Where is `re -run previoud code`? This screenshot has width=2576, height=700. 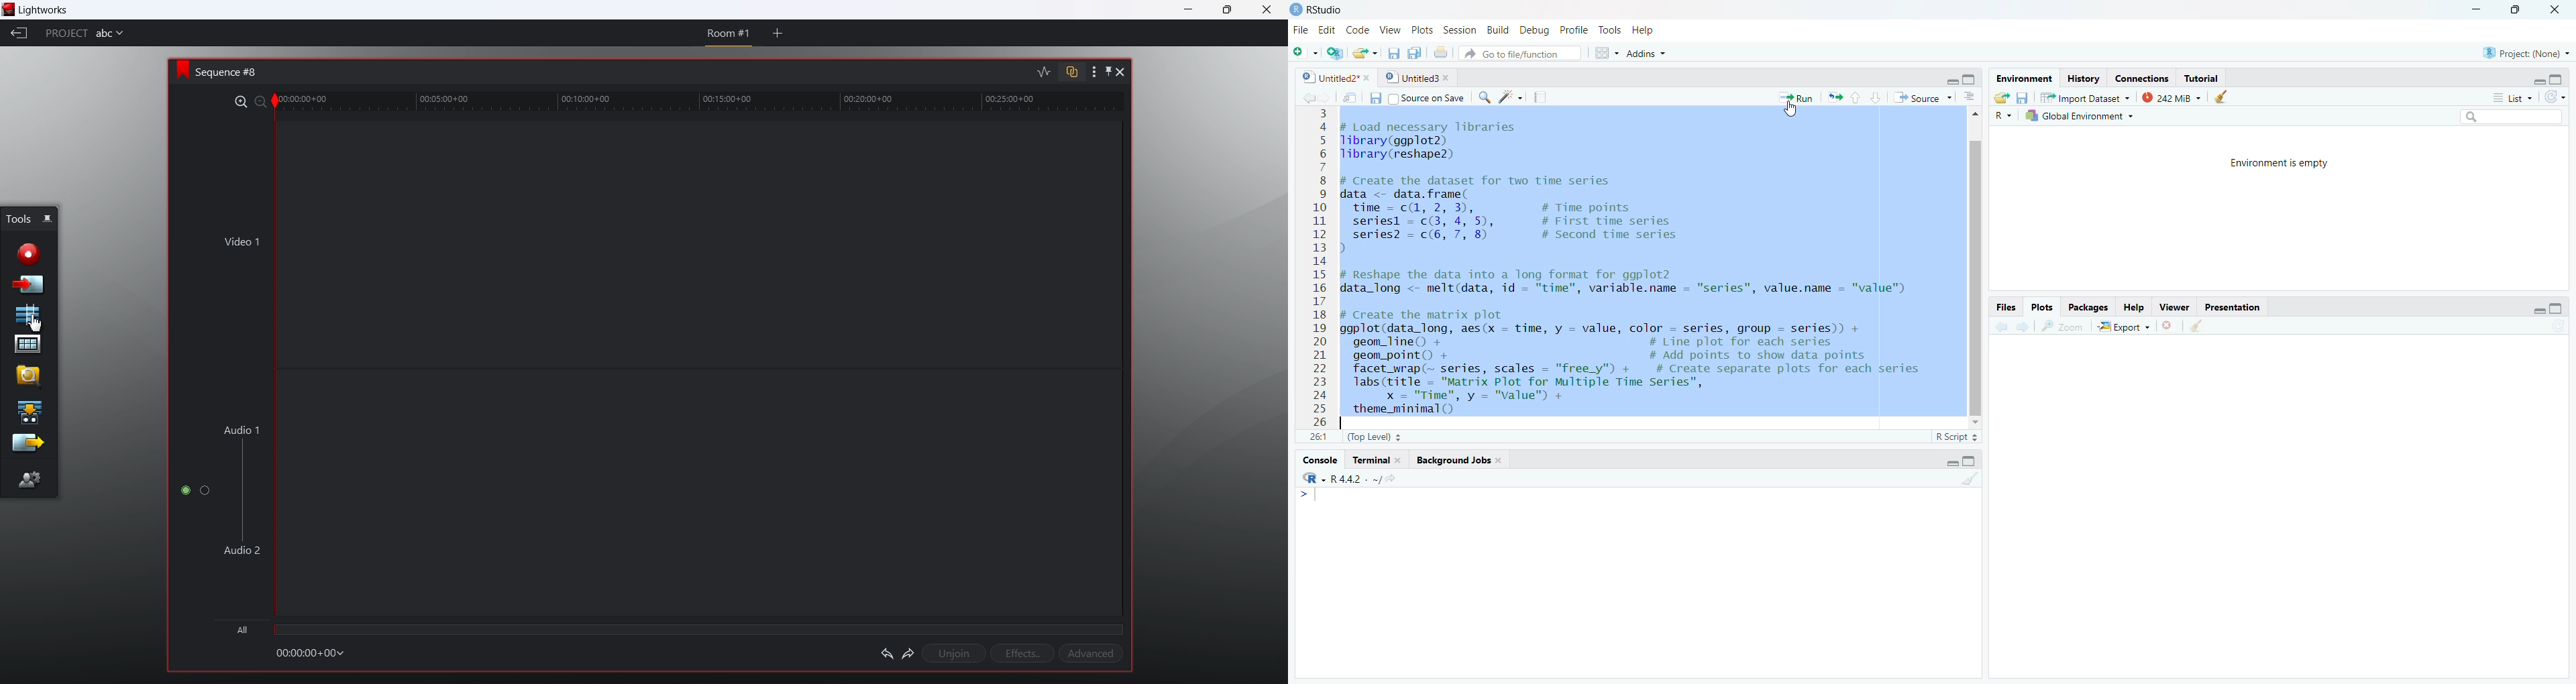
re -run previoud code is located at coordinates (1835, 97).